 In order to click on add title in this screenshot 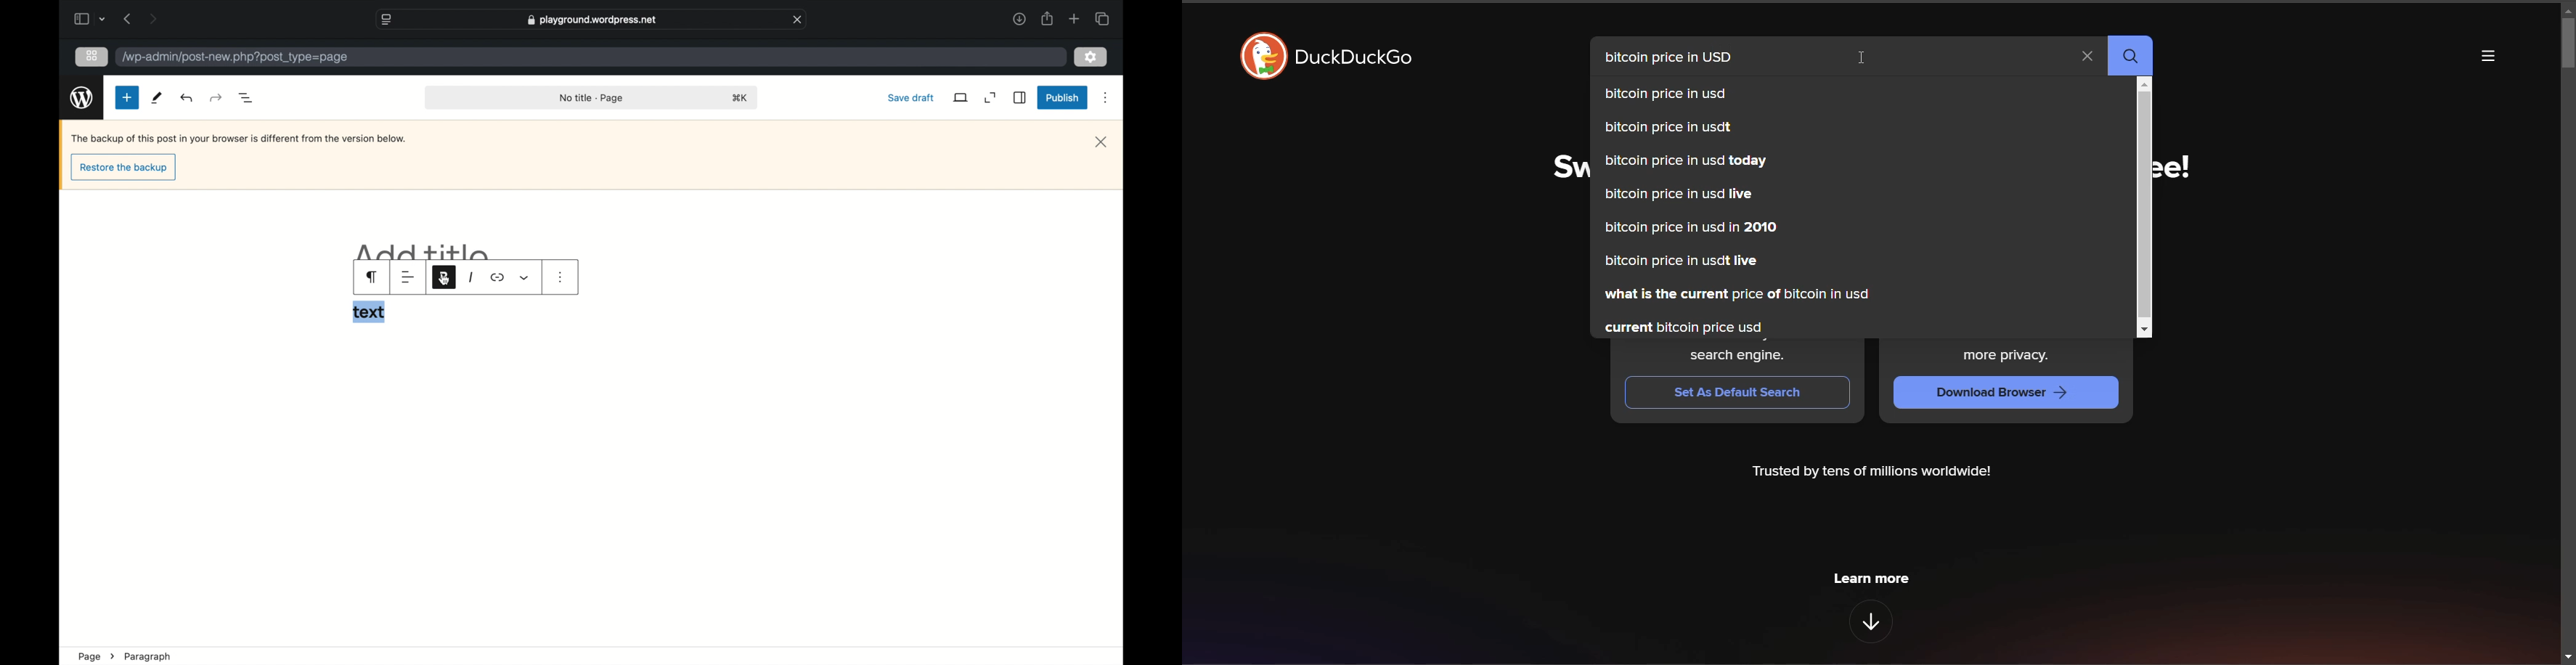, I will do `click(424, 251)`.